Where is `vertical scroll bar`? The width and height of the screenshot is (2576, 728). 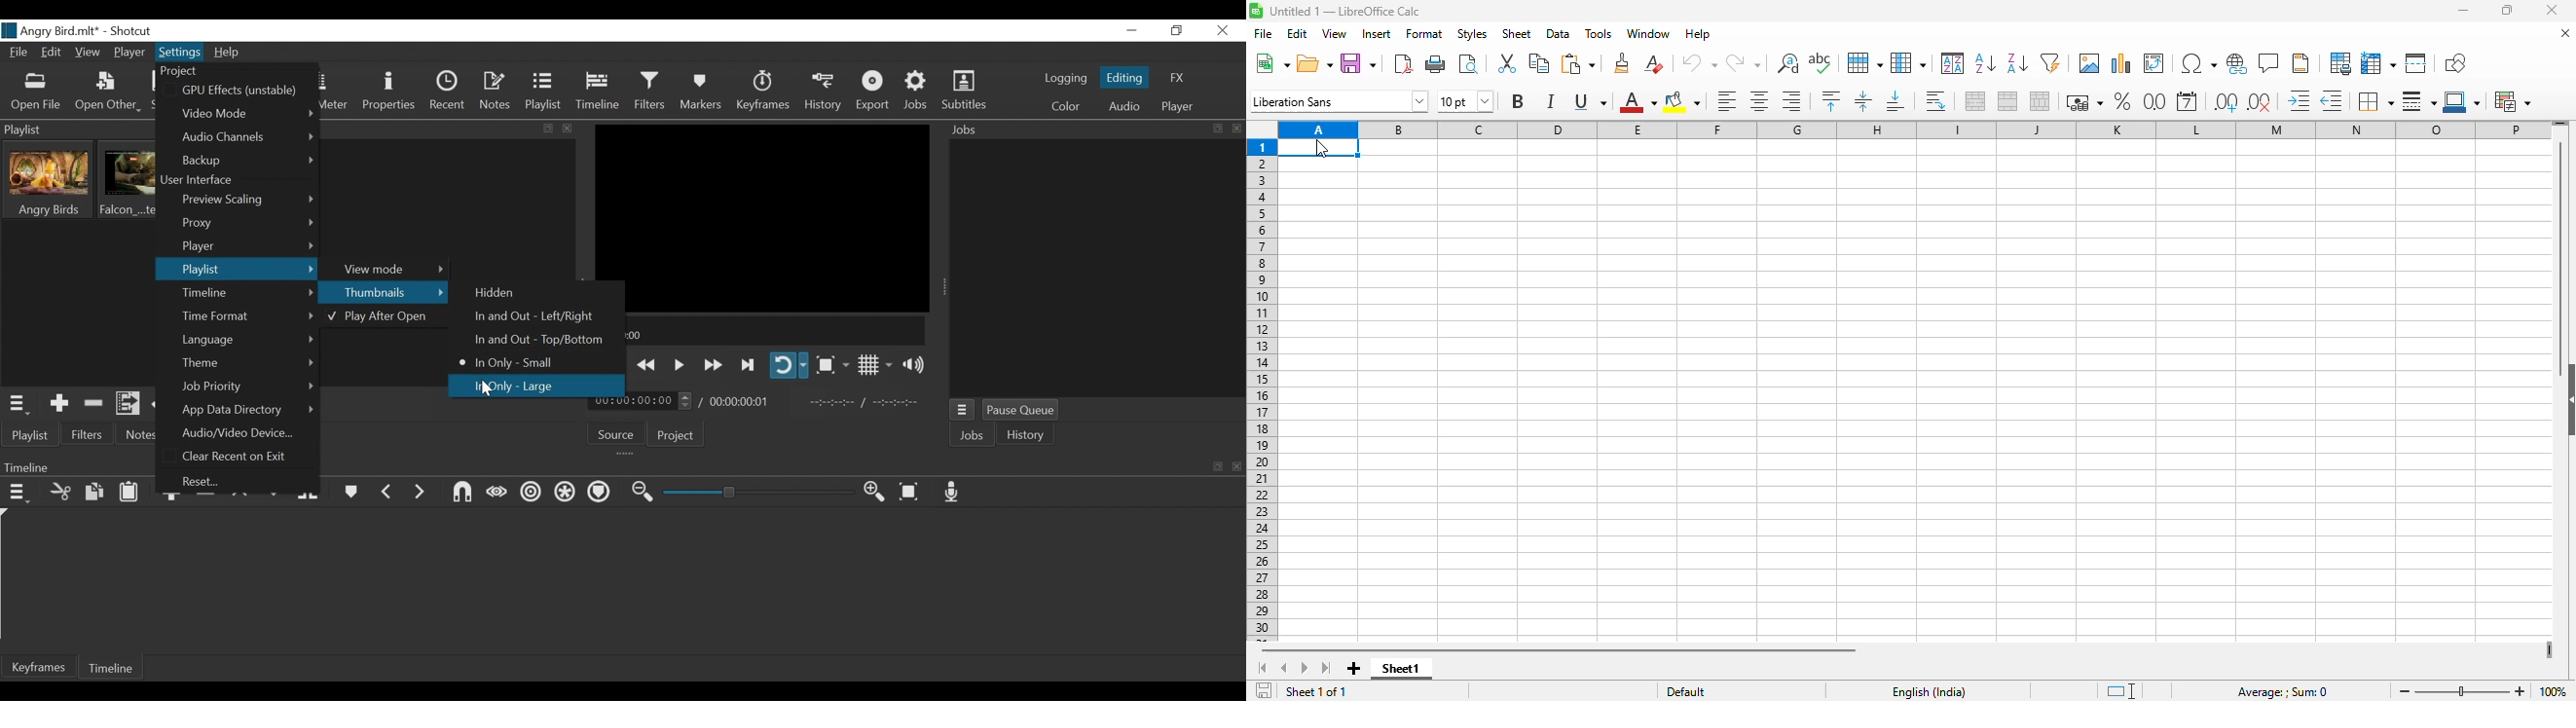 vertical scroll bar is located at coordinates (2561, 249).